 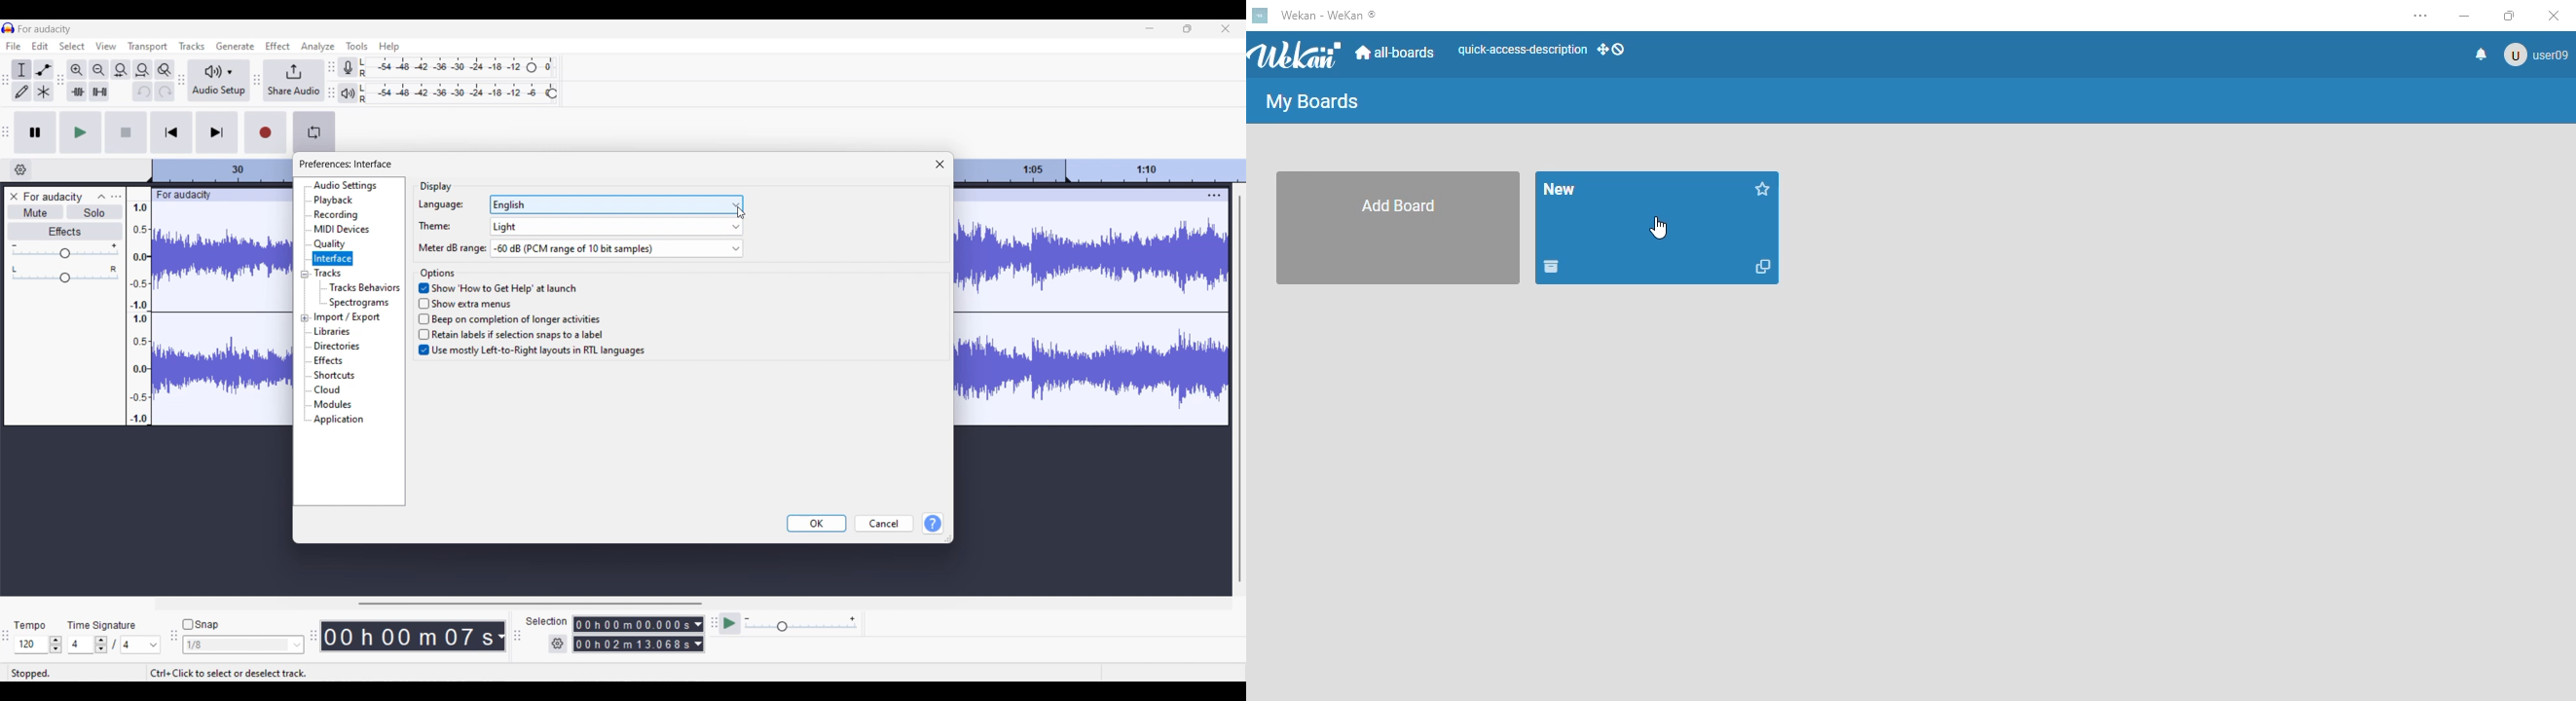 What do you see at coordinates (1150, 28) in the screenshot?
I see `Minimize` at bounding box center [1150, 28].